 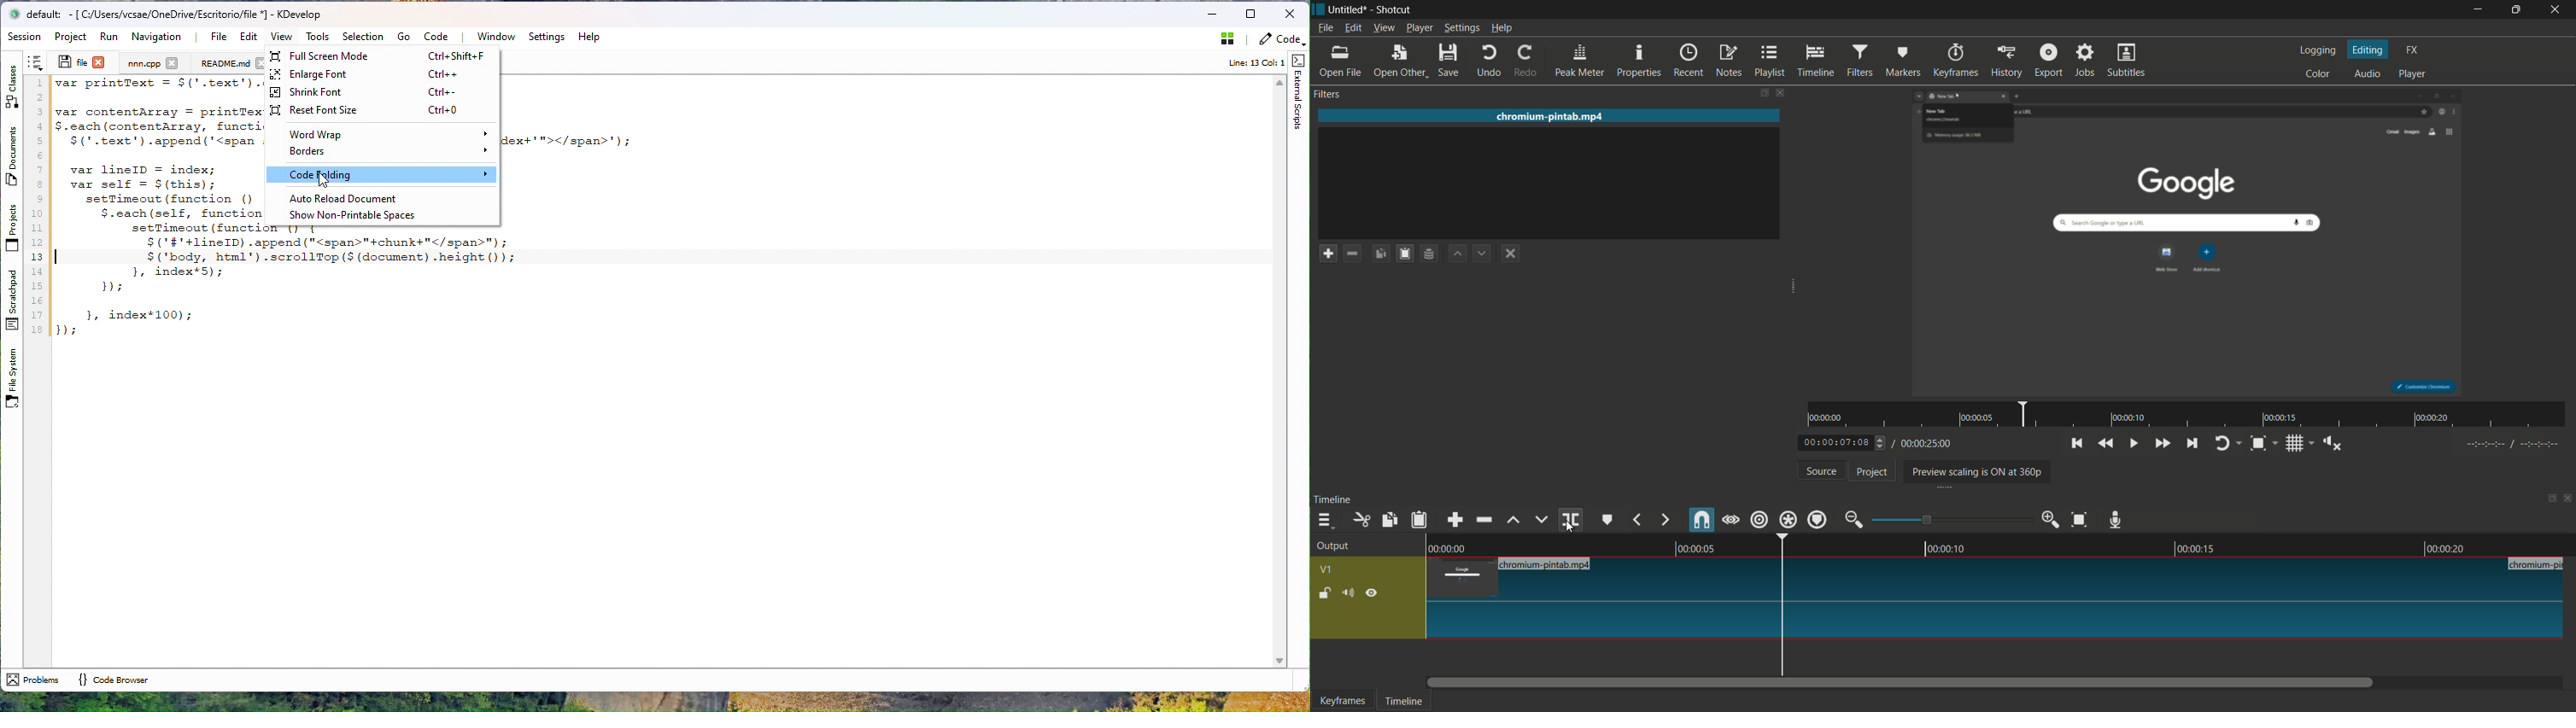 What do you see at coordinates (1771, 60) in the screenshot?
I see `playlist` at bounding box center [1771, 60].